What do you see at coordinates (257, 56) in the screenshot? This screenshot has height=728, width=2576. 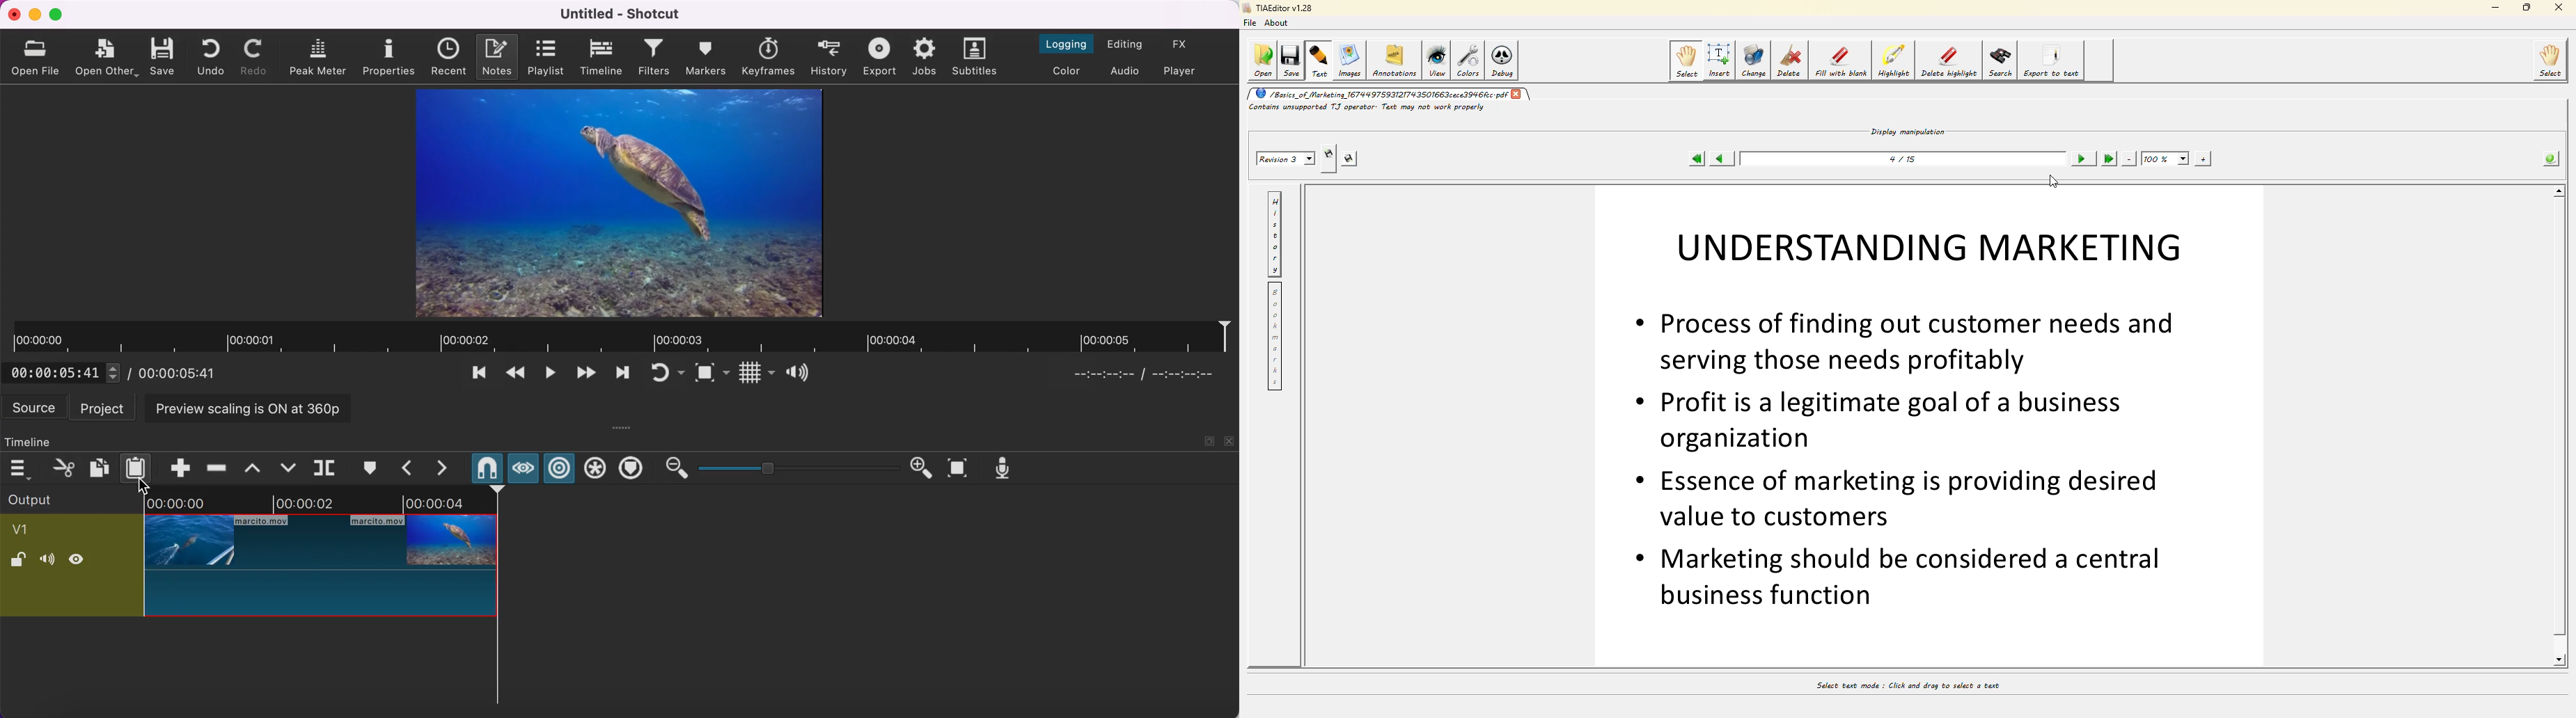 I see `redo` at bounding box center [257, 56].